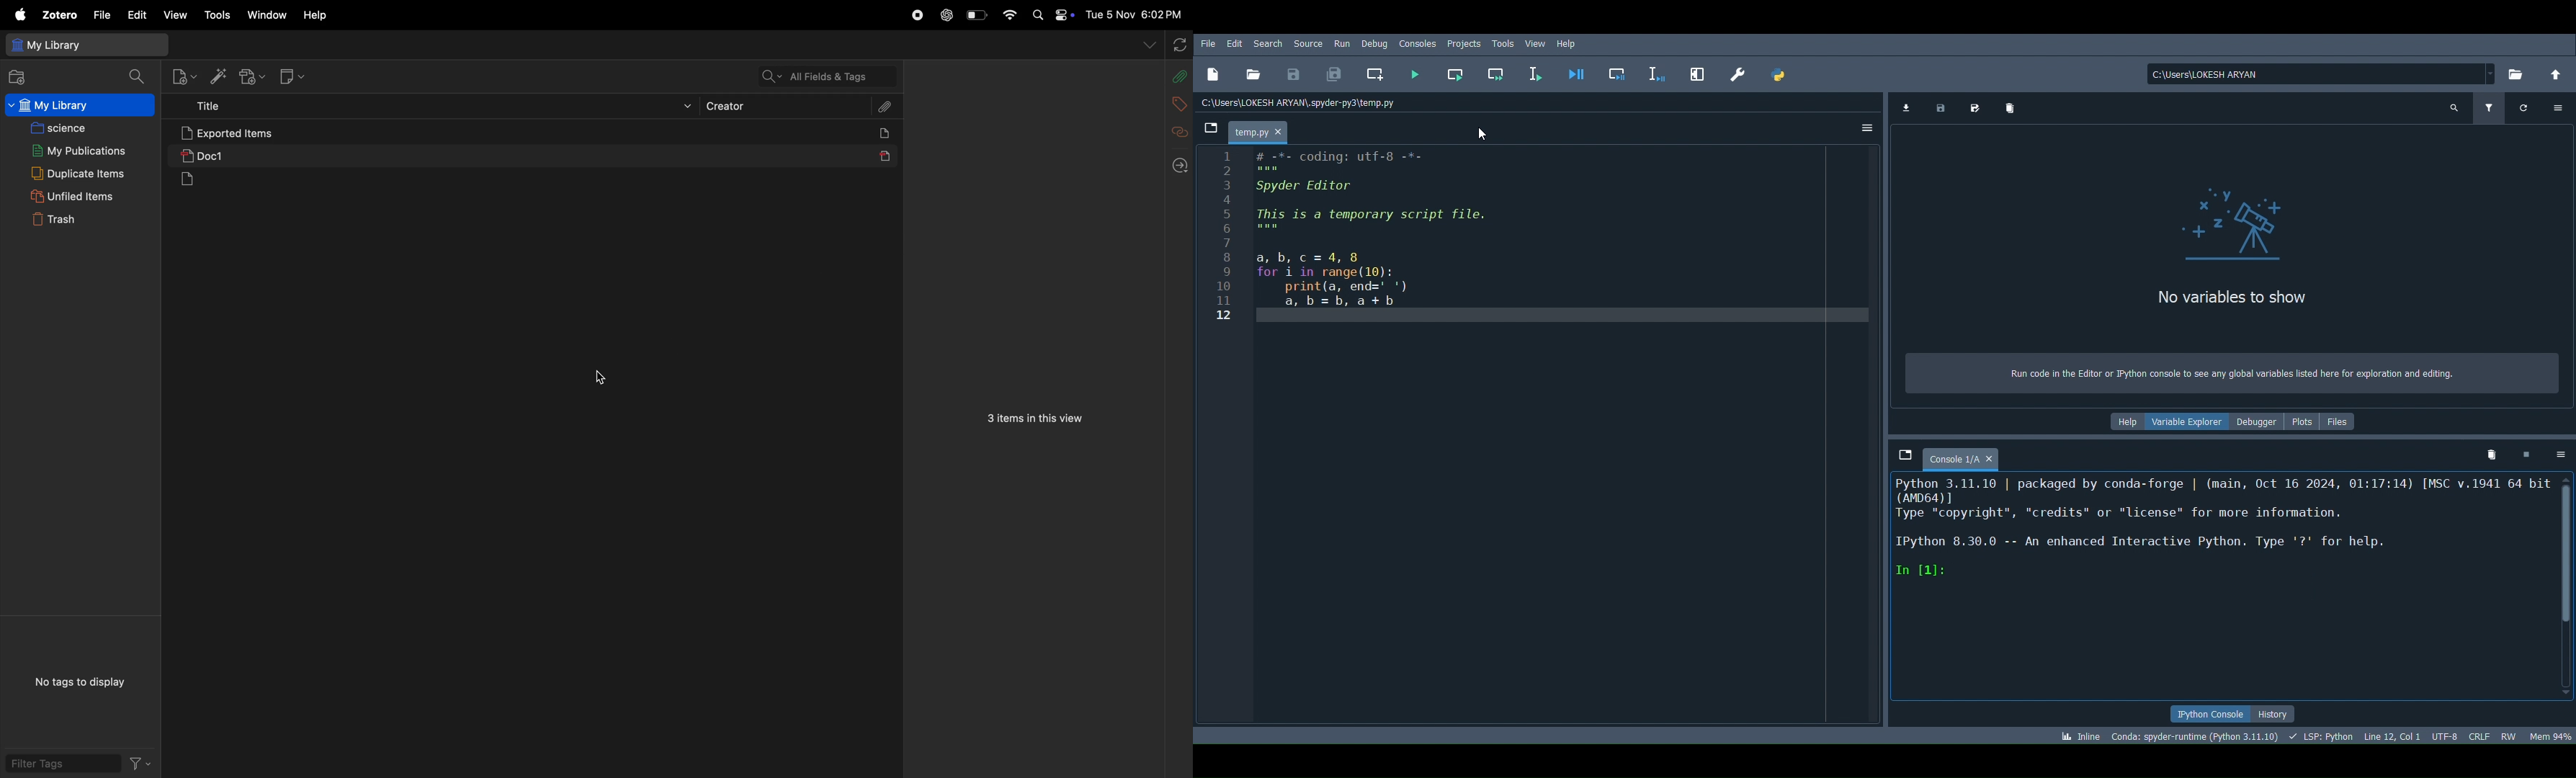  What do you see at coordinates (2013, 108) in the screenshot?
I see `Remove all variables` at bounding box center [2013, 108].